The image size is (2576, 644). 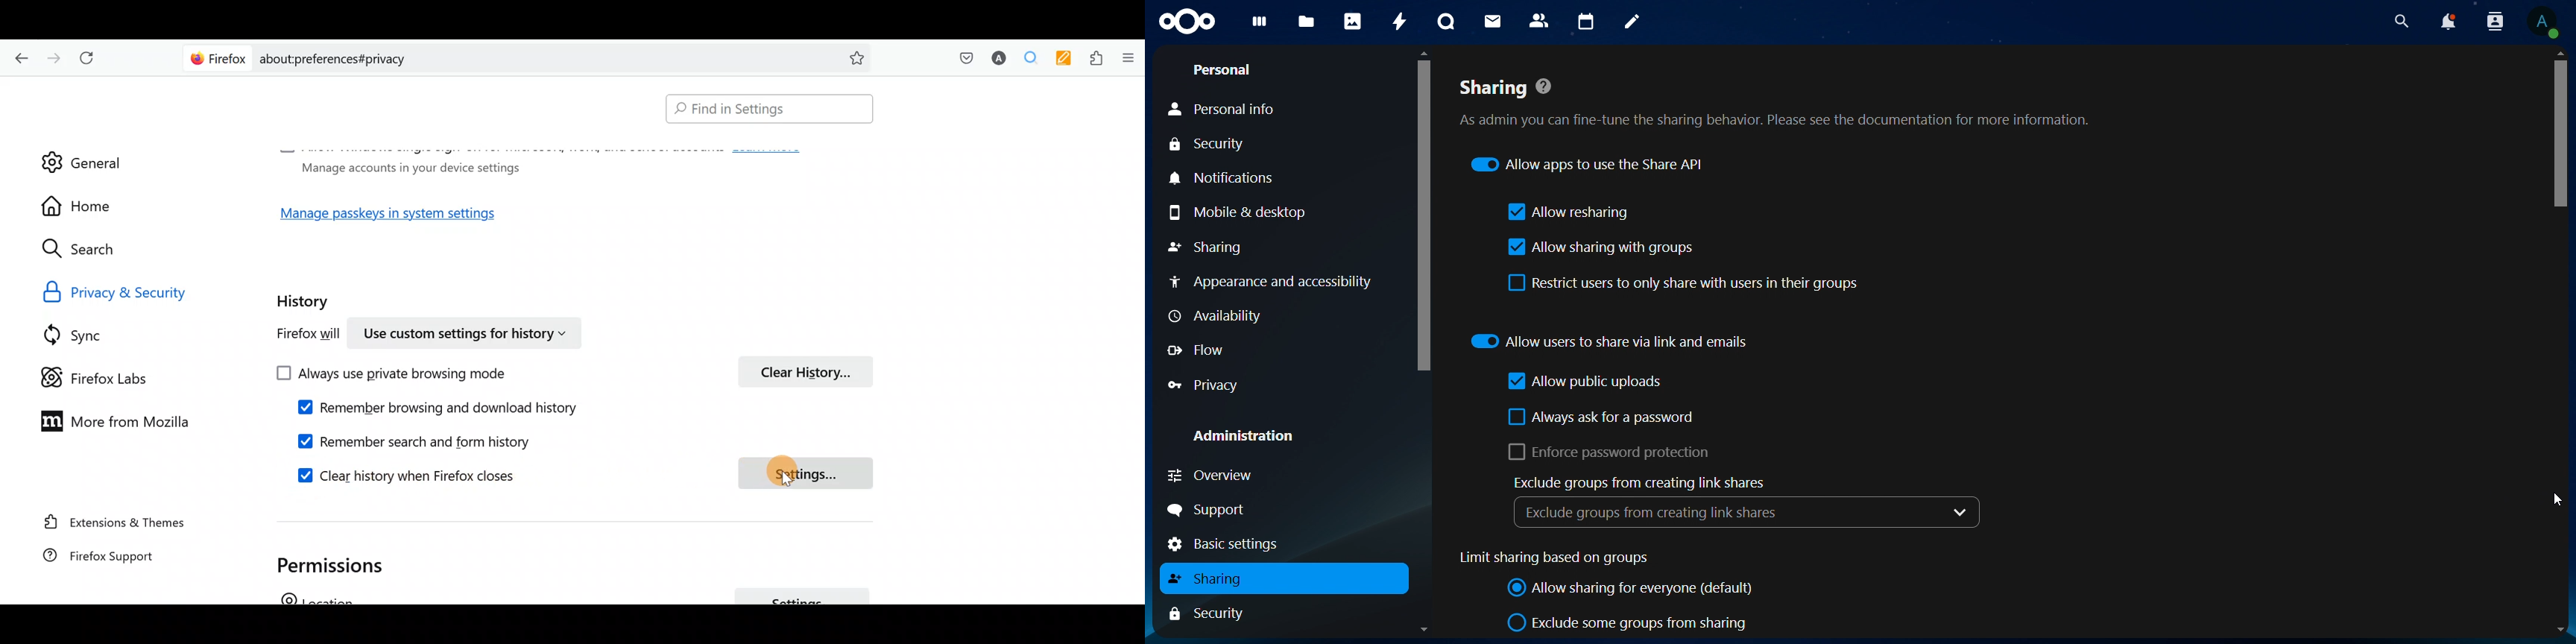 What do you see at coordinates (1247, 435) in the screenshot?
I see `administration` at bounding box center [1247, 435].